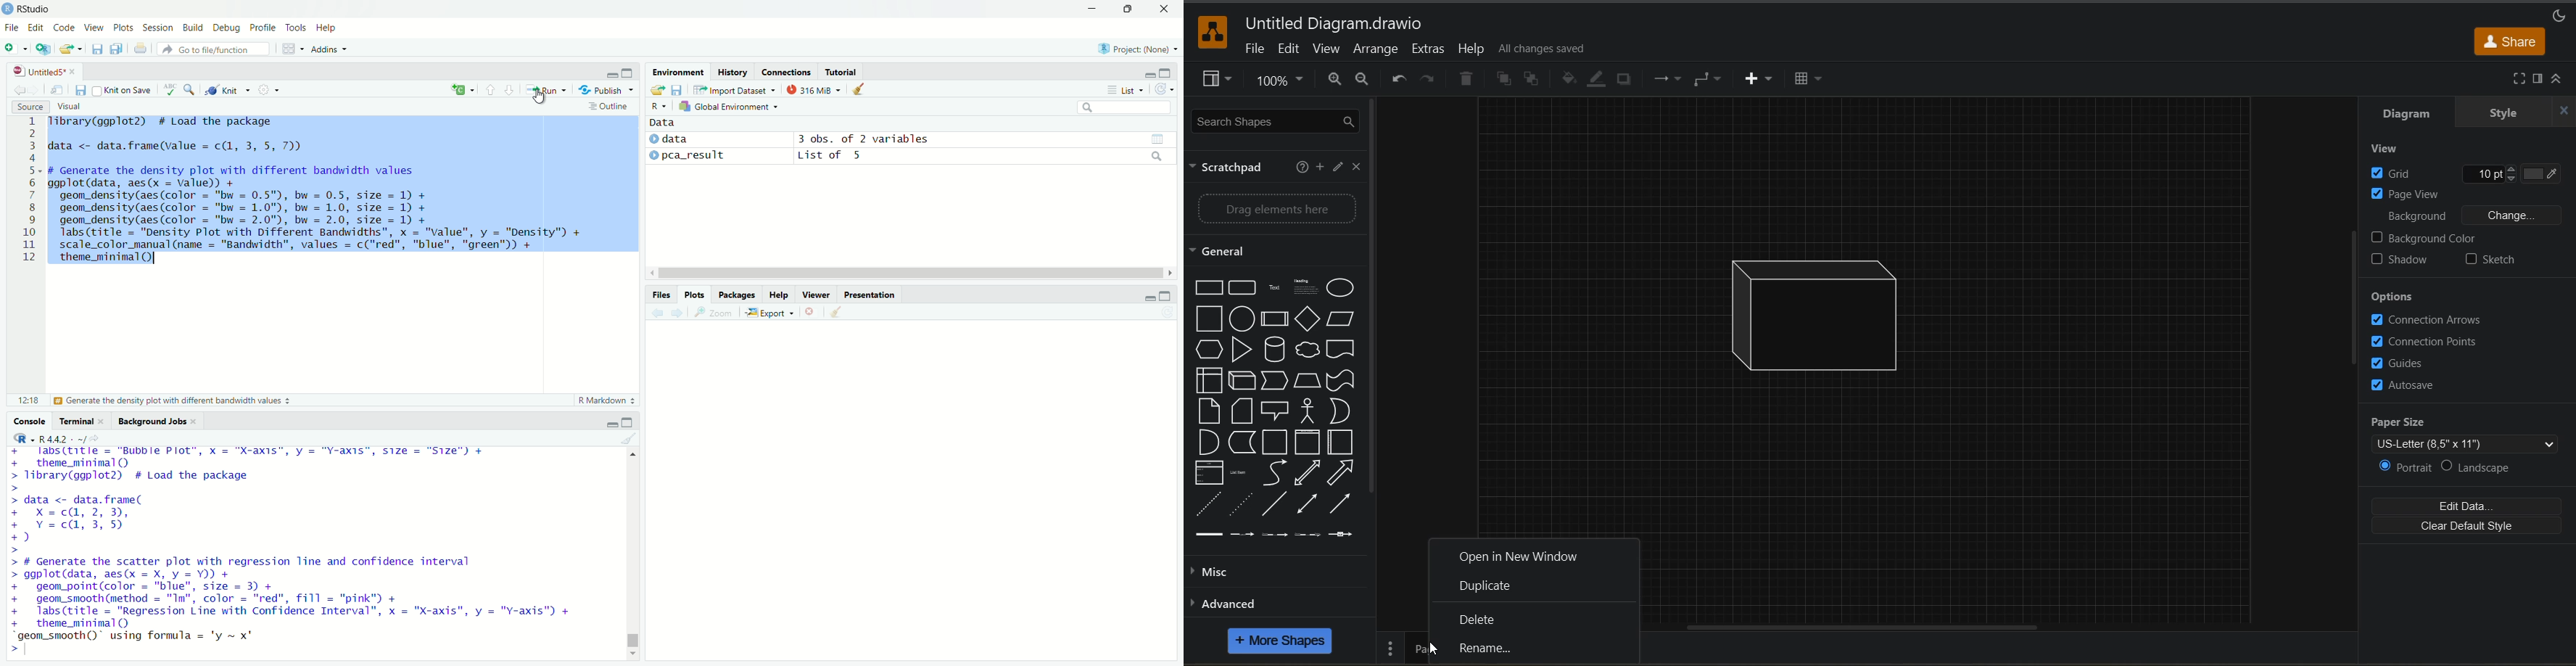  Describe the element at coordinates (1434, 648) in the screenshot. I see `Cursor at Rename` at that location.